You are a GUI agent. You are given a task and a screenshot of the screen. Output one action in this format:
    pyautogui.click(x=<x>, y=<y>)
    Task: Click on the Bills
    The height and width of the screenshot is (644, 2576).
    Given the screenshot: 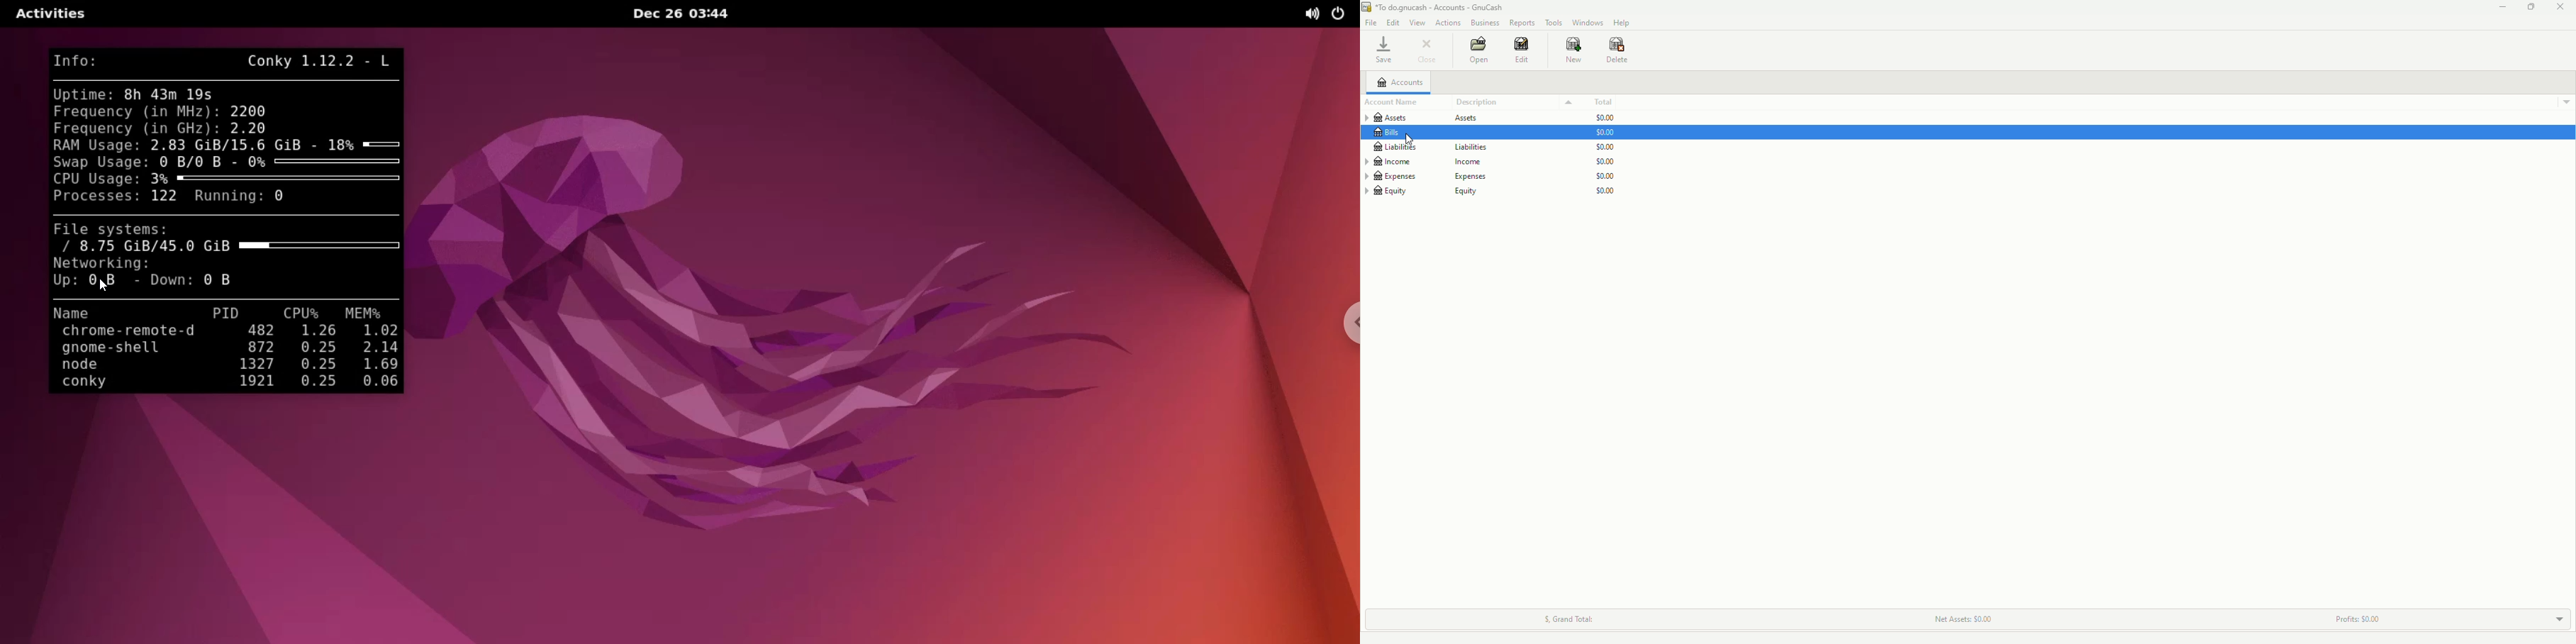 What is the action you would take?
    pyautogui.click(x=1390, y=132)
    